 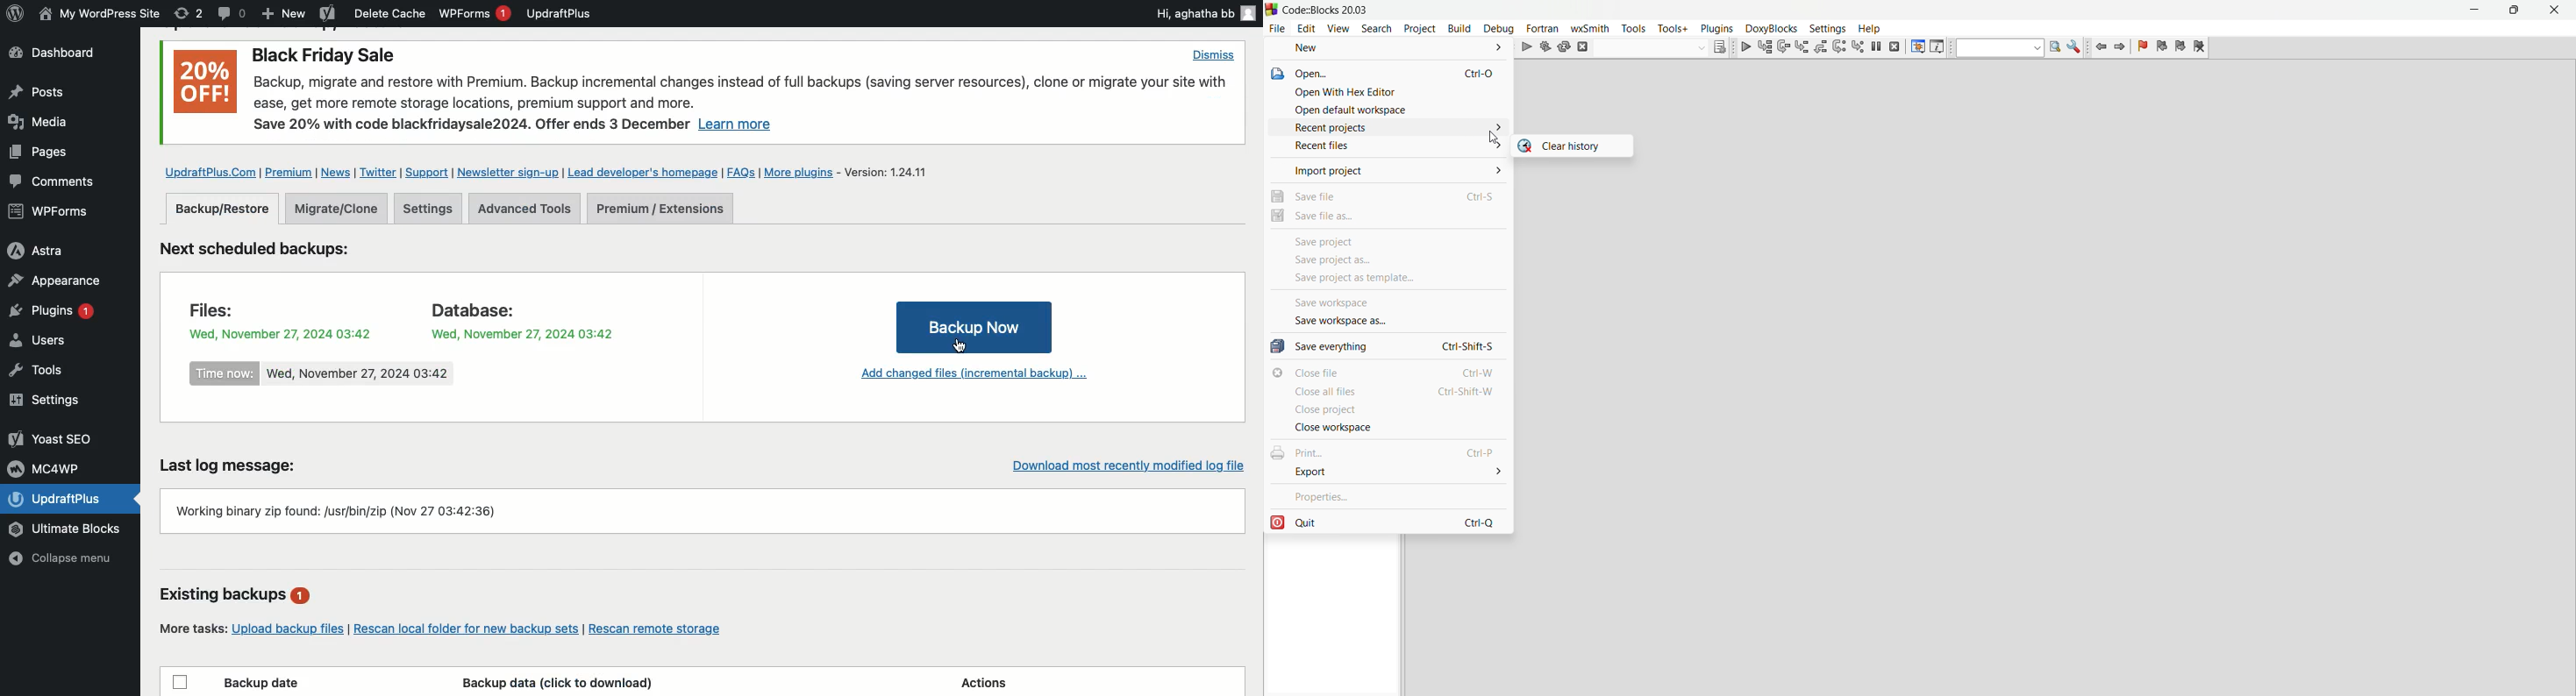 I want to click on save project, so click(x=1389, y=239).